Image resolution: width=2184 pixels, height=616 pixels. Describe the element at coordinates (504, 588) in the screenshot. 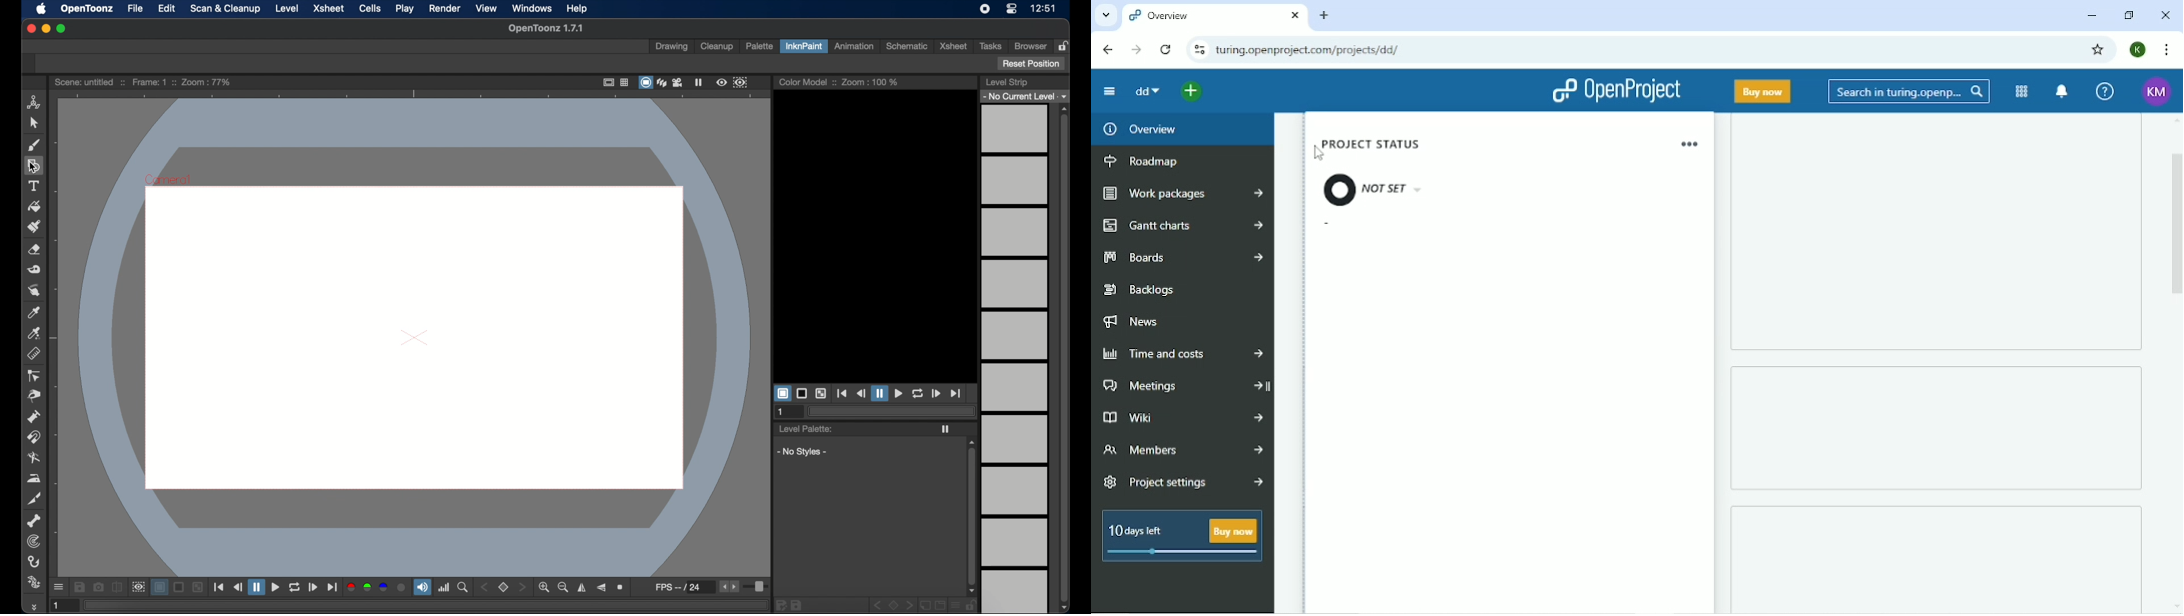

I see `set view` at that location.